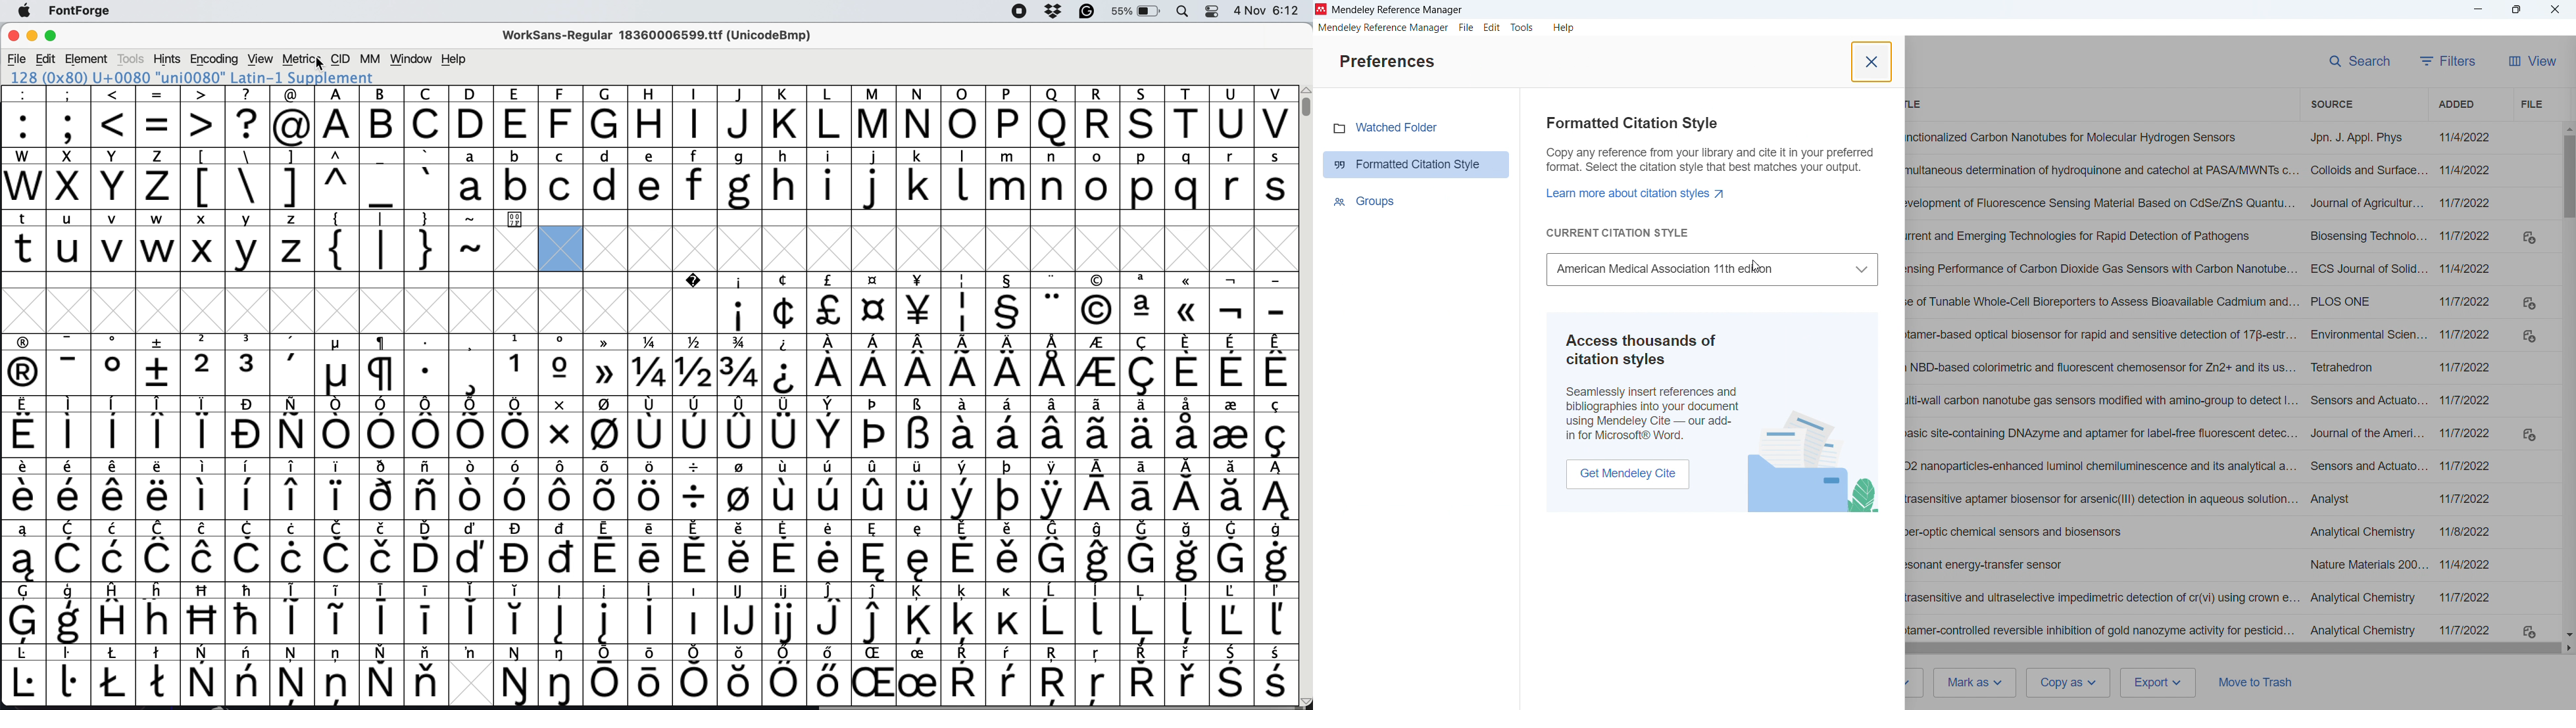  Describe the element at coordinates (1492, 28) in the screenshot. I see `edit` at that location.